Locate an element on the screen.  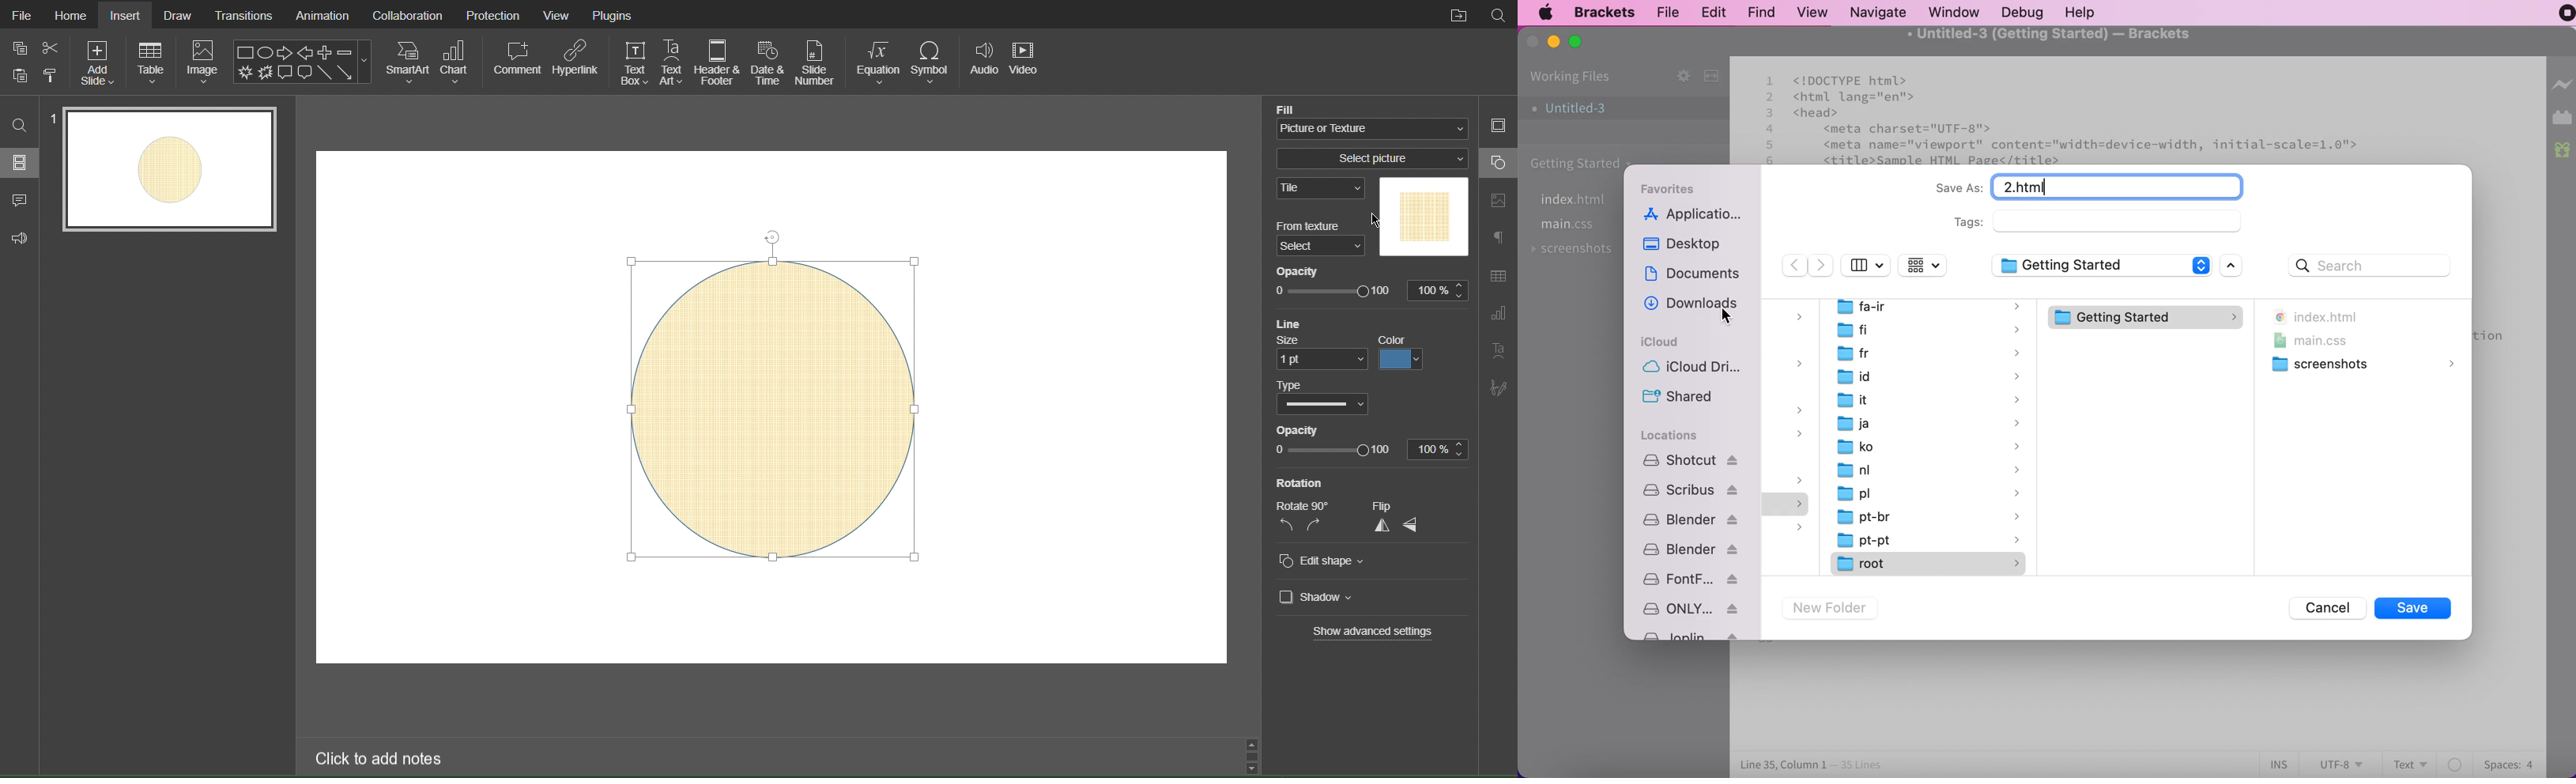
flip up is located at coordinates (1380, 527).